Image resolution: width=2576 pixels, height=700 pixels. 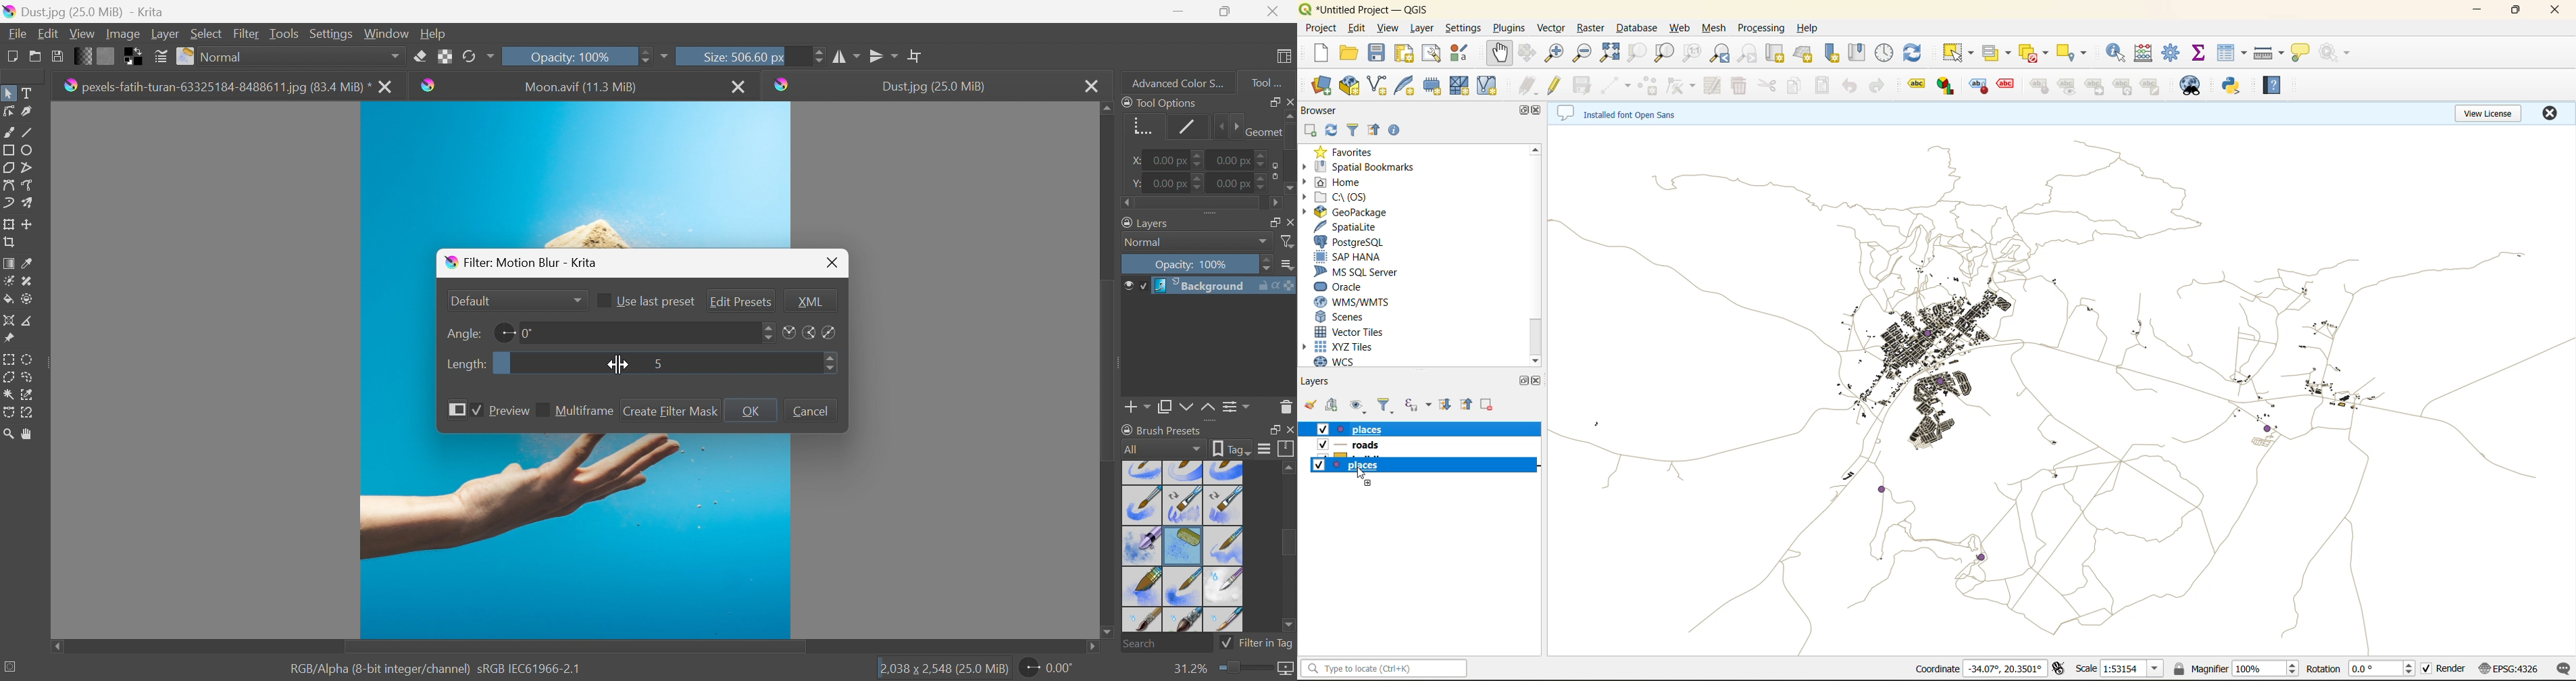 What do you see at coordinates (1348, 360) in the screenshot?
I see `wcs` at bounding box center [1348, 360].